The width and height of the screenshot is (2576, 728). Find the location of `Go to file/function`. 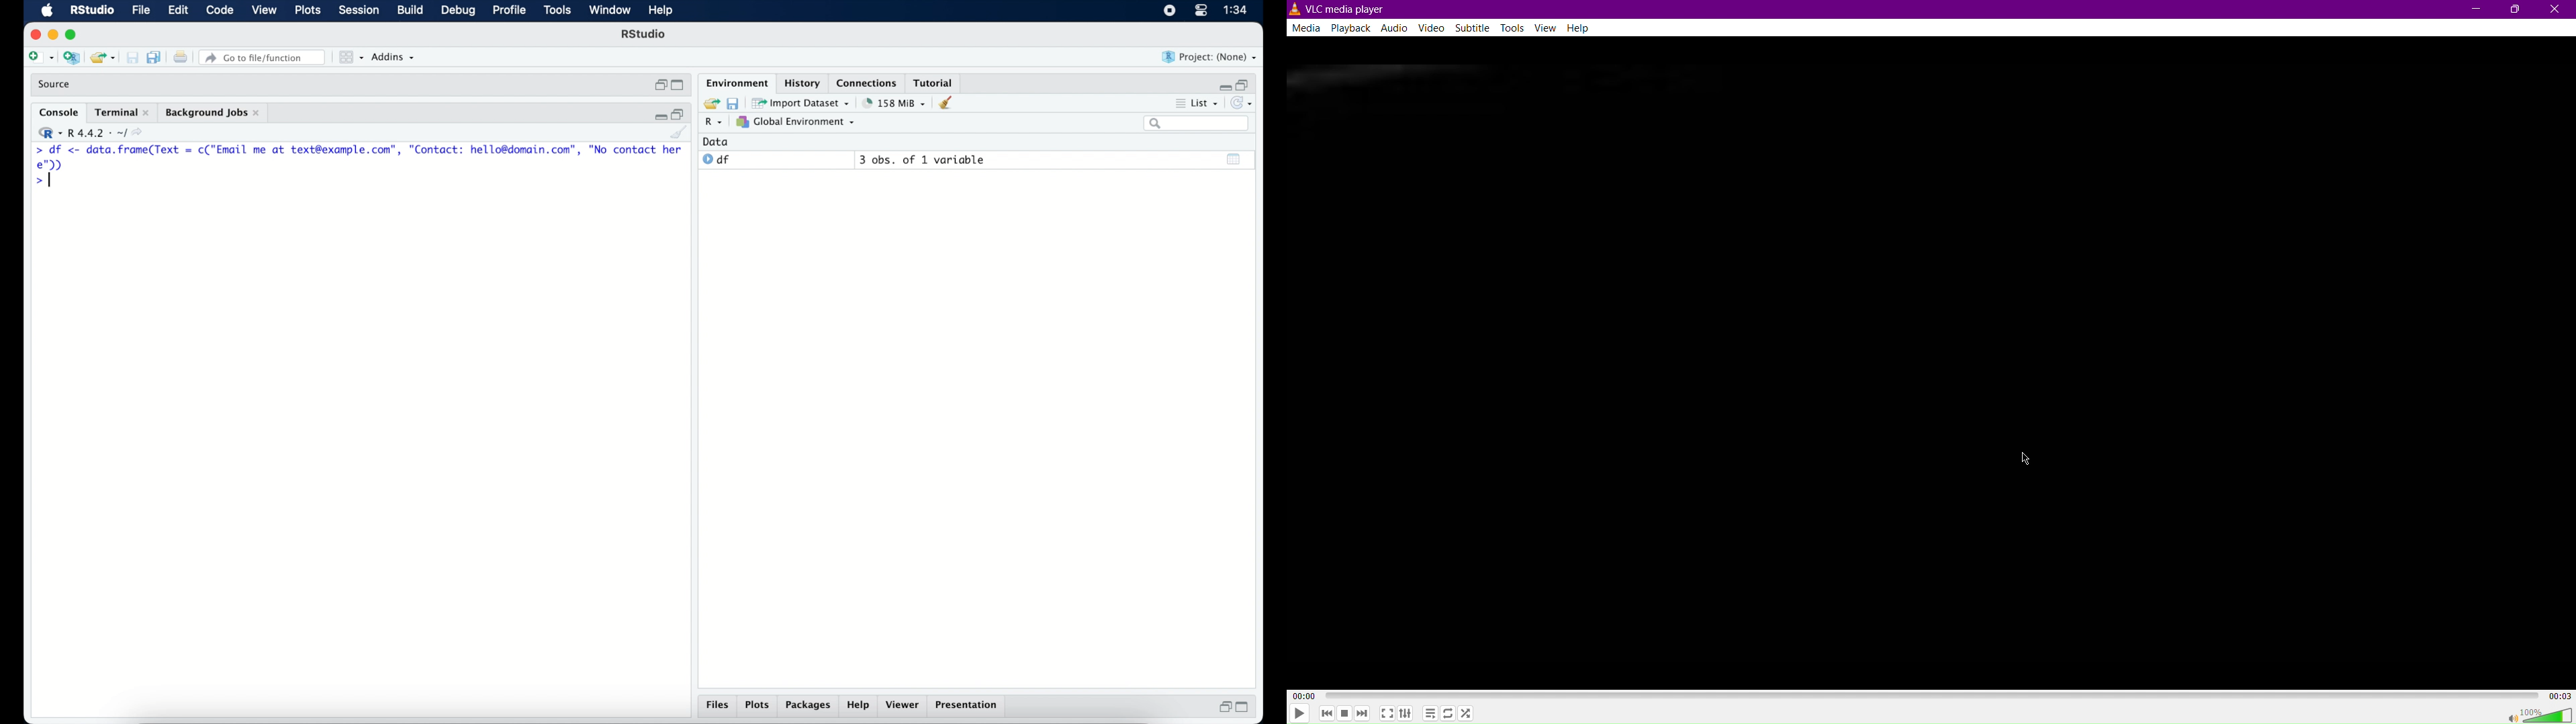

Go to file/function is located at coordinates (262, 57).